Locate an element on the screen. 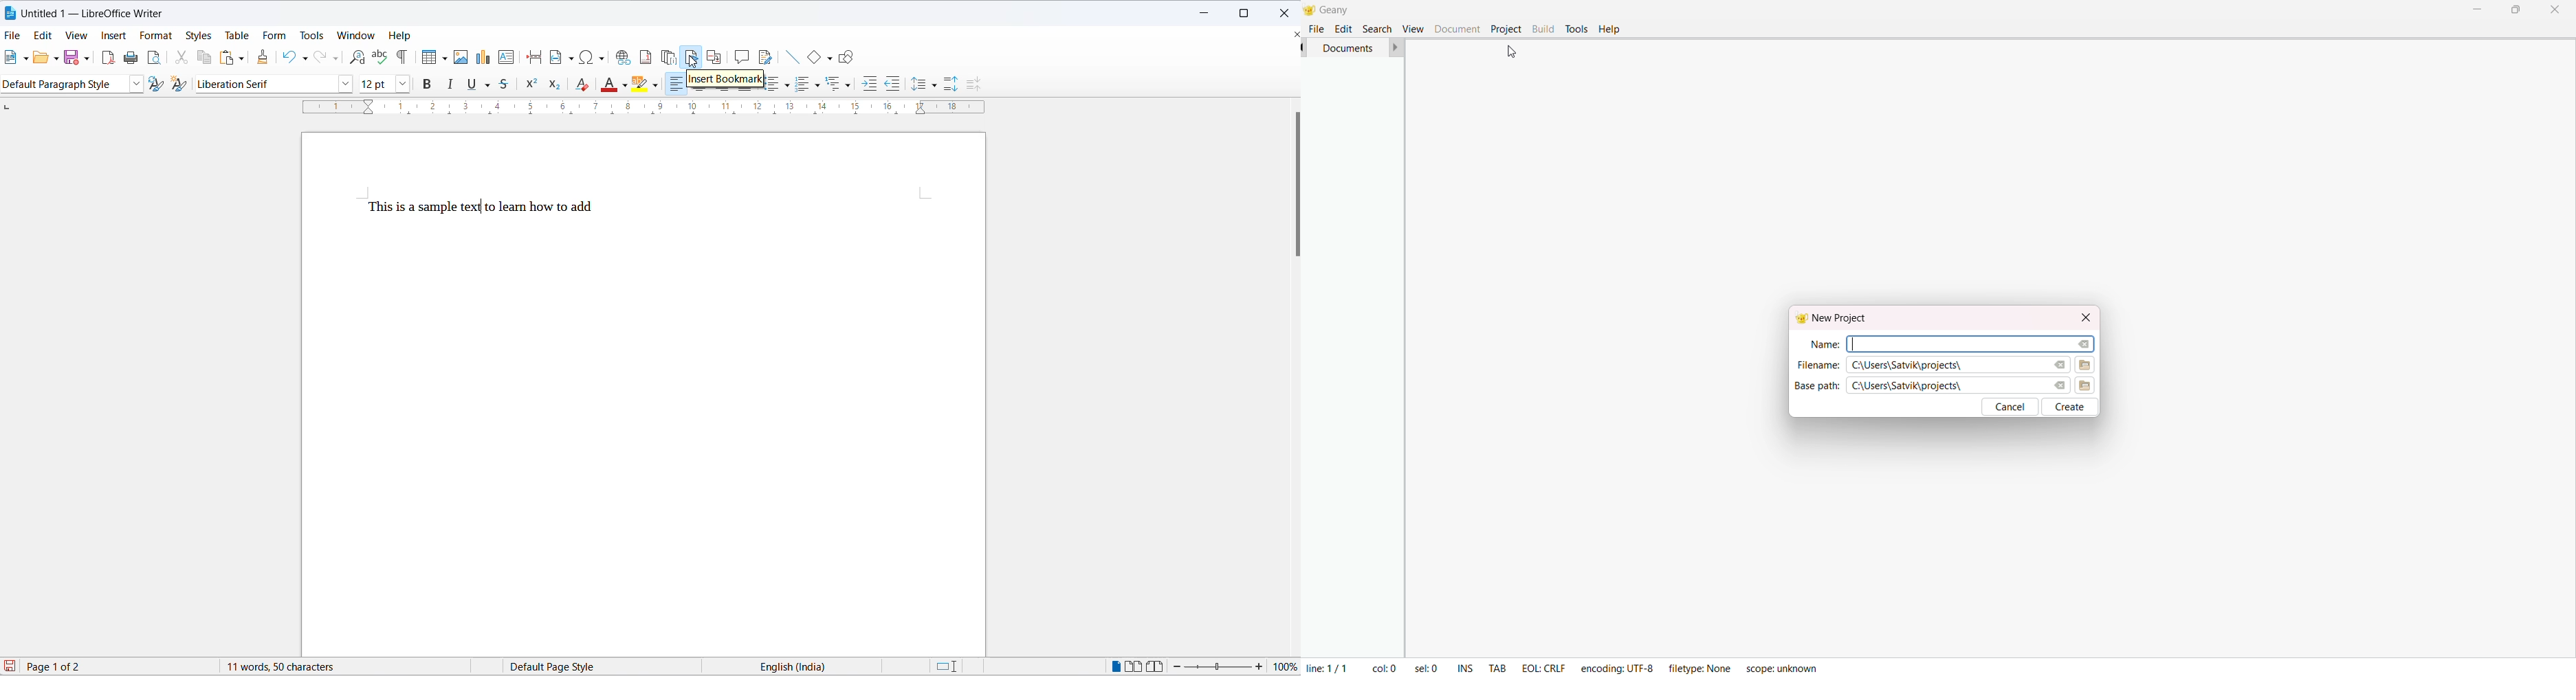 This screenshot has width=2576, height=700. open is located at coordinates (43, 58).